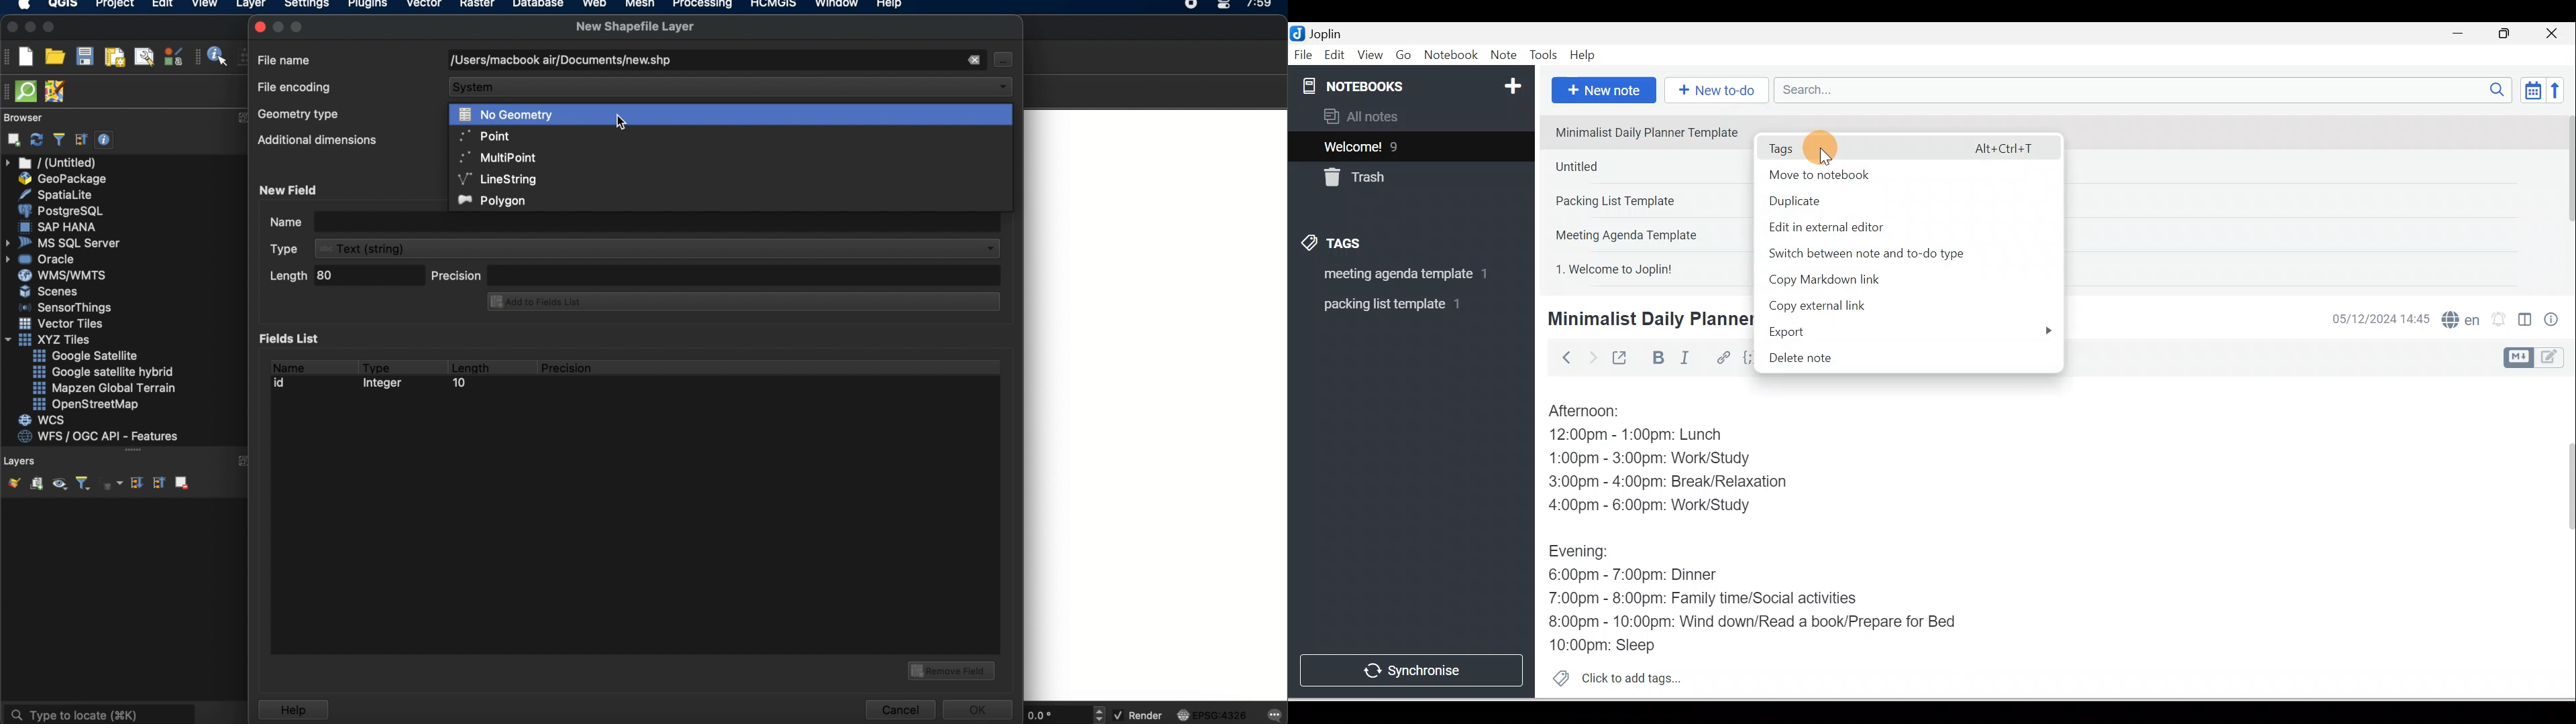 This screenshot has height=728, width=2576. What do you see at coordinates (60, 227) in the screenshot?
I see `sap hana` at bounding box center [60, 227].